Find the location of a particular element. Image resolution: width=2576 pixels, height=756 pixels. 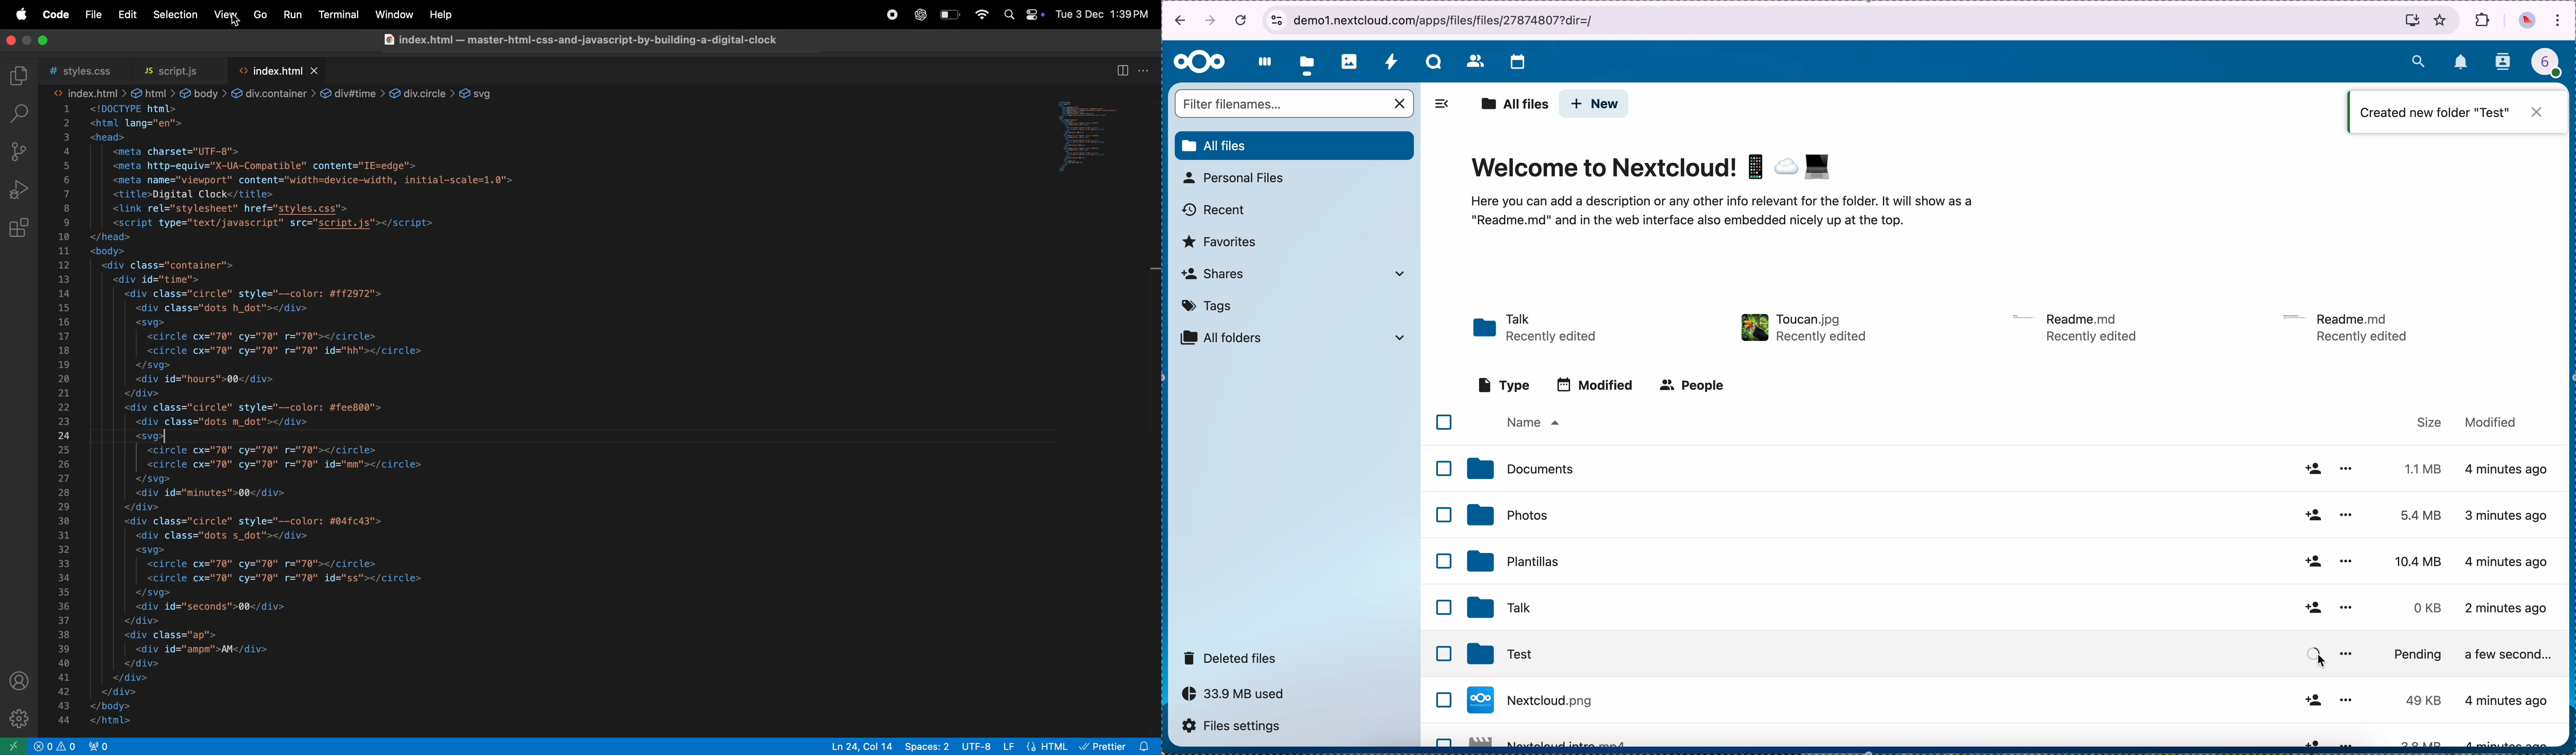

capacity is located at coordinates (1239, 697).